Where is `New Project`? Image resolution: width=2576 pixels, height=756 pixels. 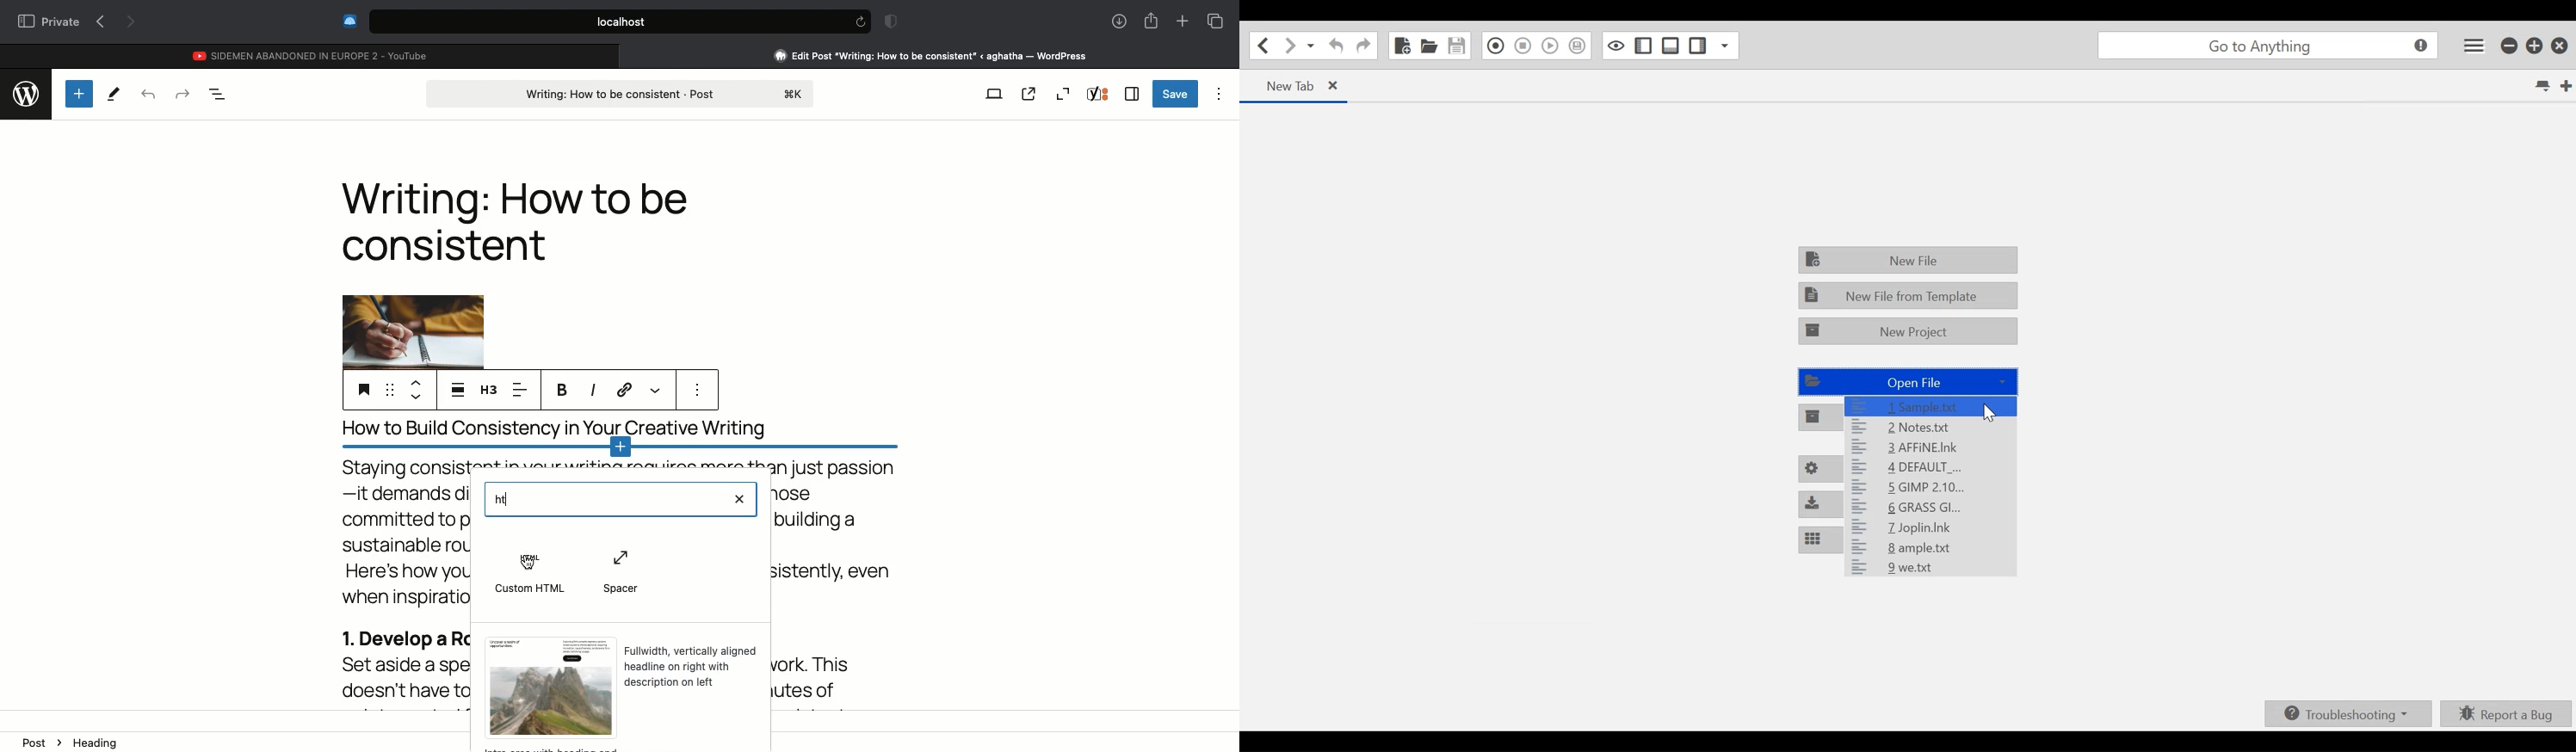 New Project is located at coordinates (1909, 329).